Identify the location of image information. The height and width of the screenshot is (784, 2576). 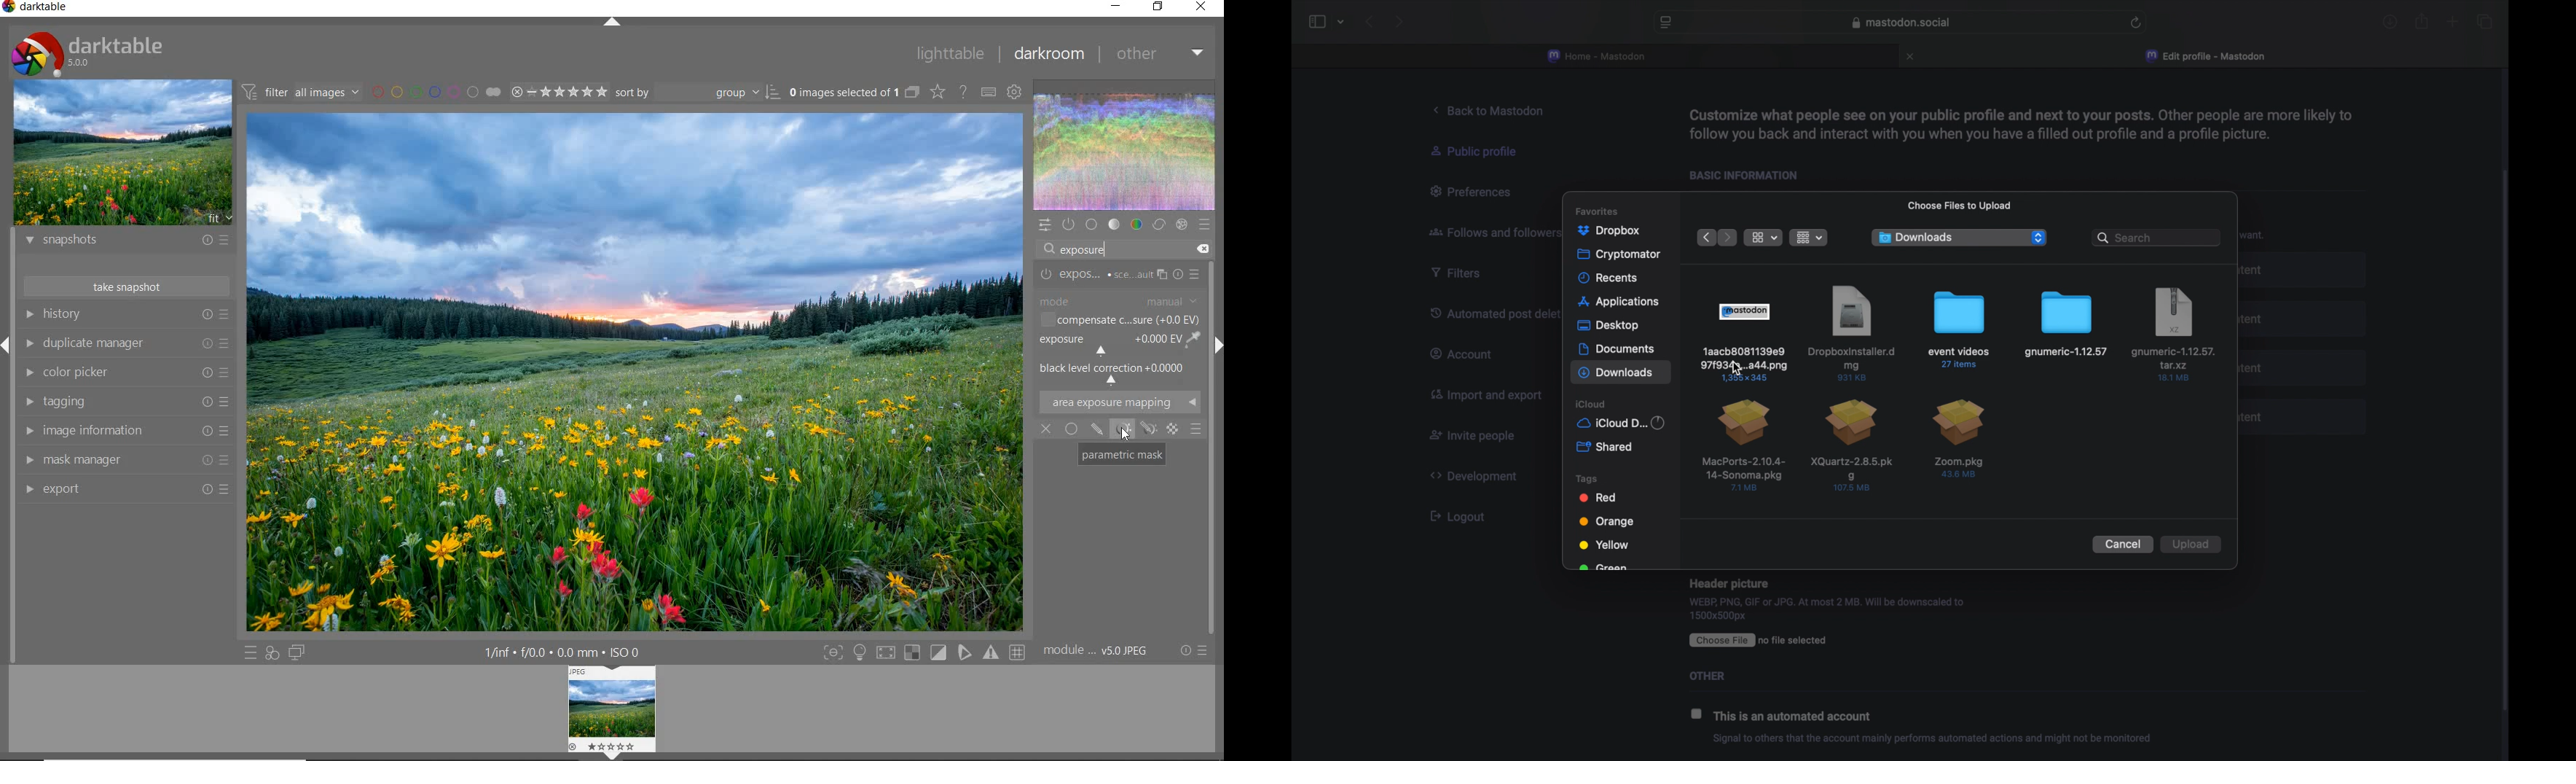
(125, 431).